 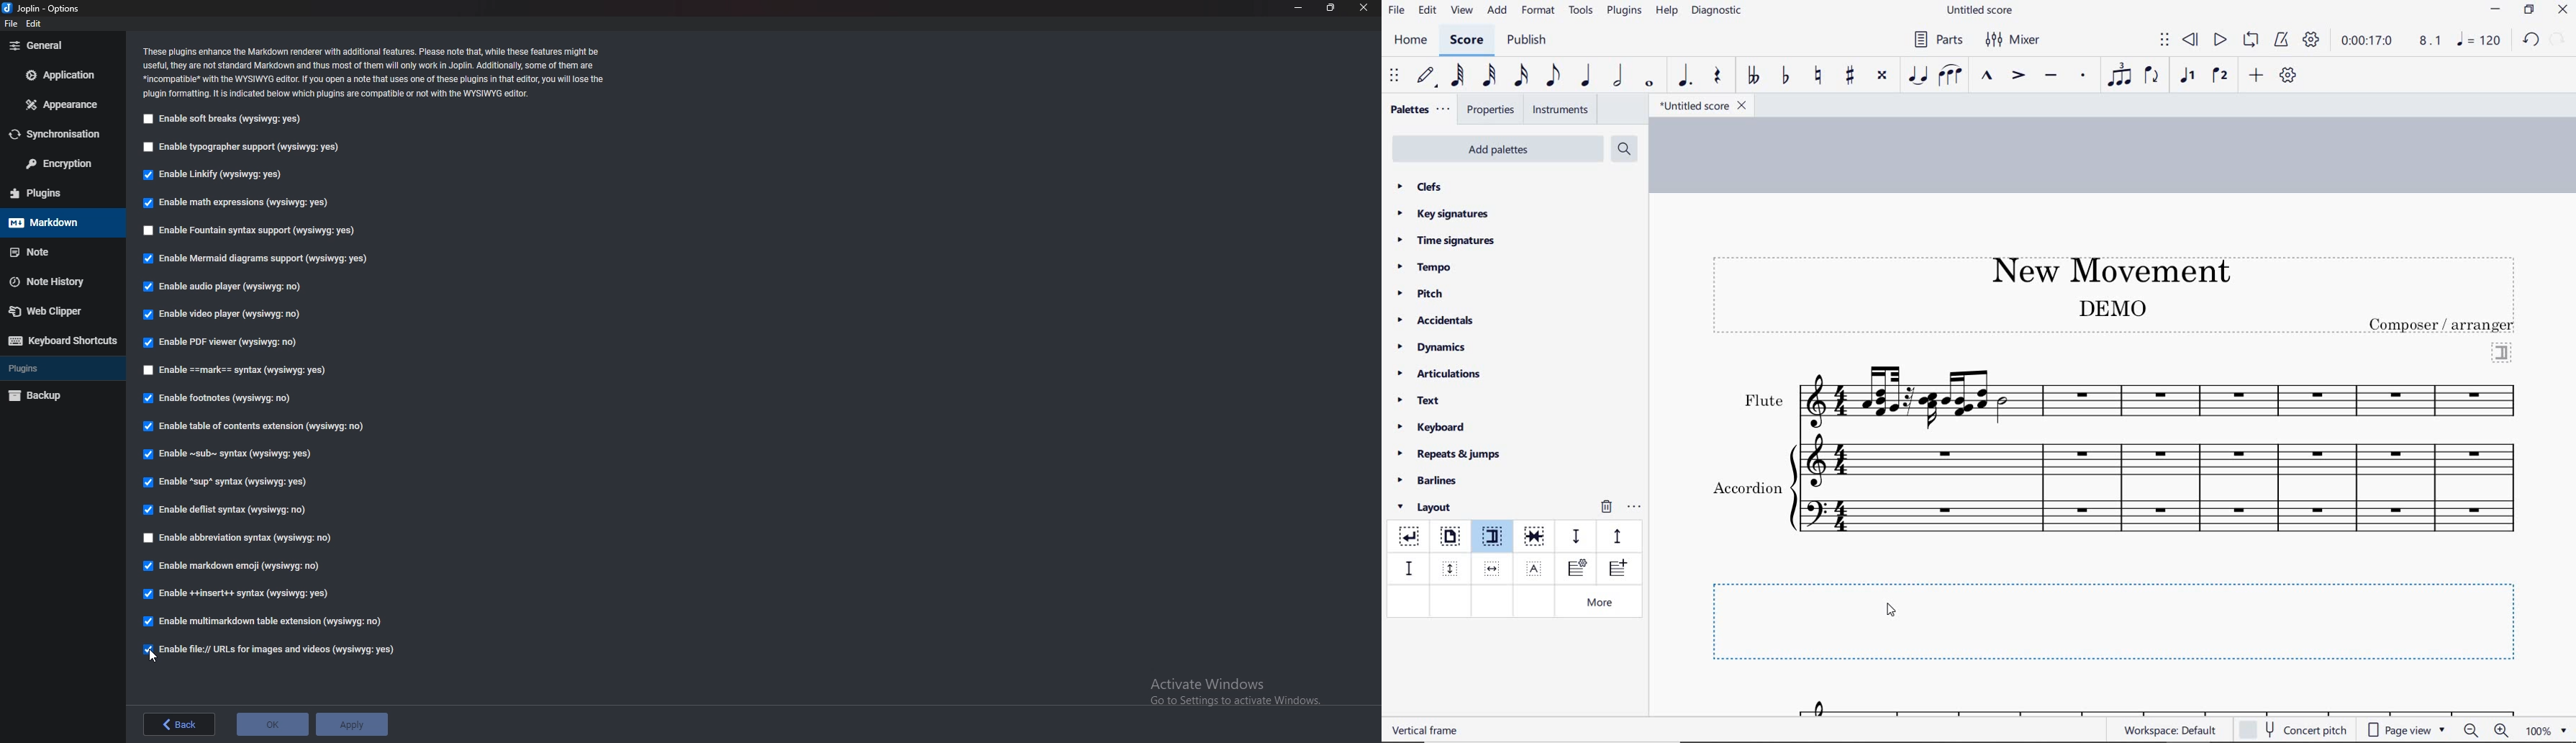 What do you see at coordinates (54, 396) in the screenshot?
I see `backup` at bounding box center [54, 396].